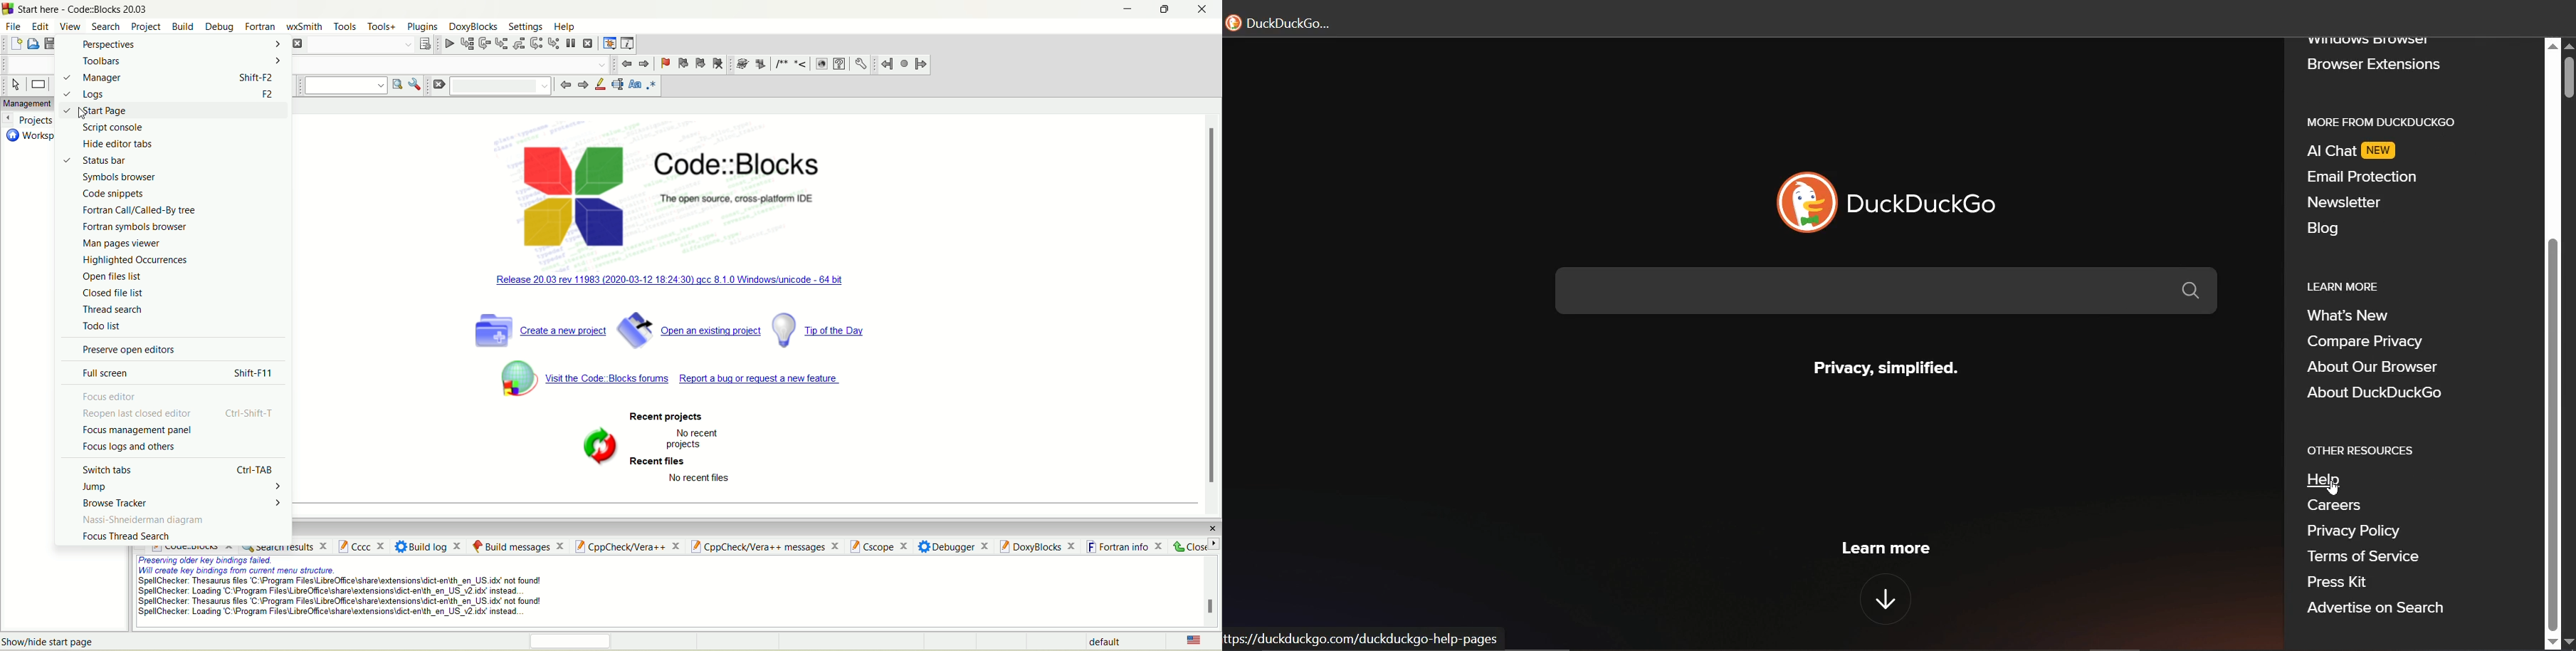 The width and height of the screenshot is (2576, 672). I want to click on focus management panel, so click(138, 430).